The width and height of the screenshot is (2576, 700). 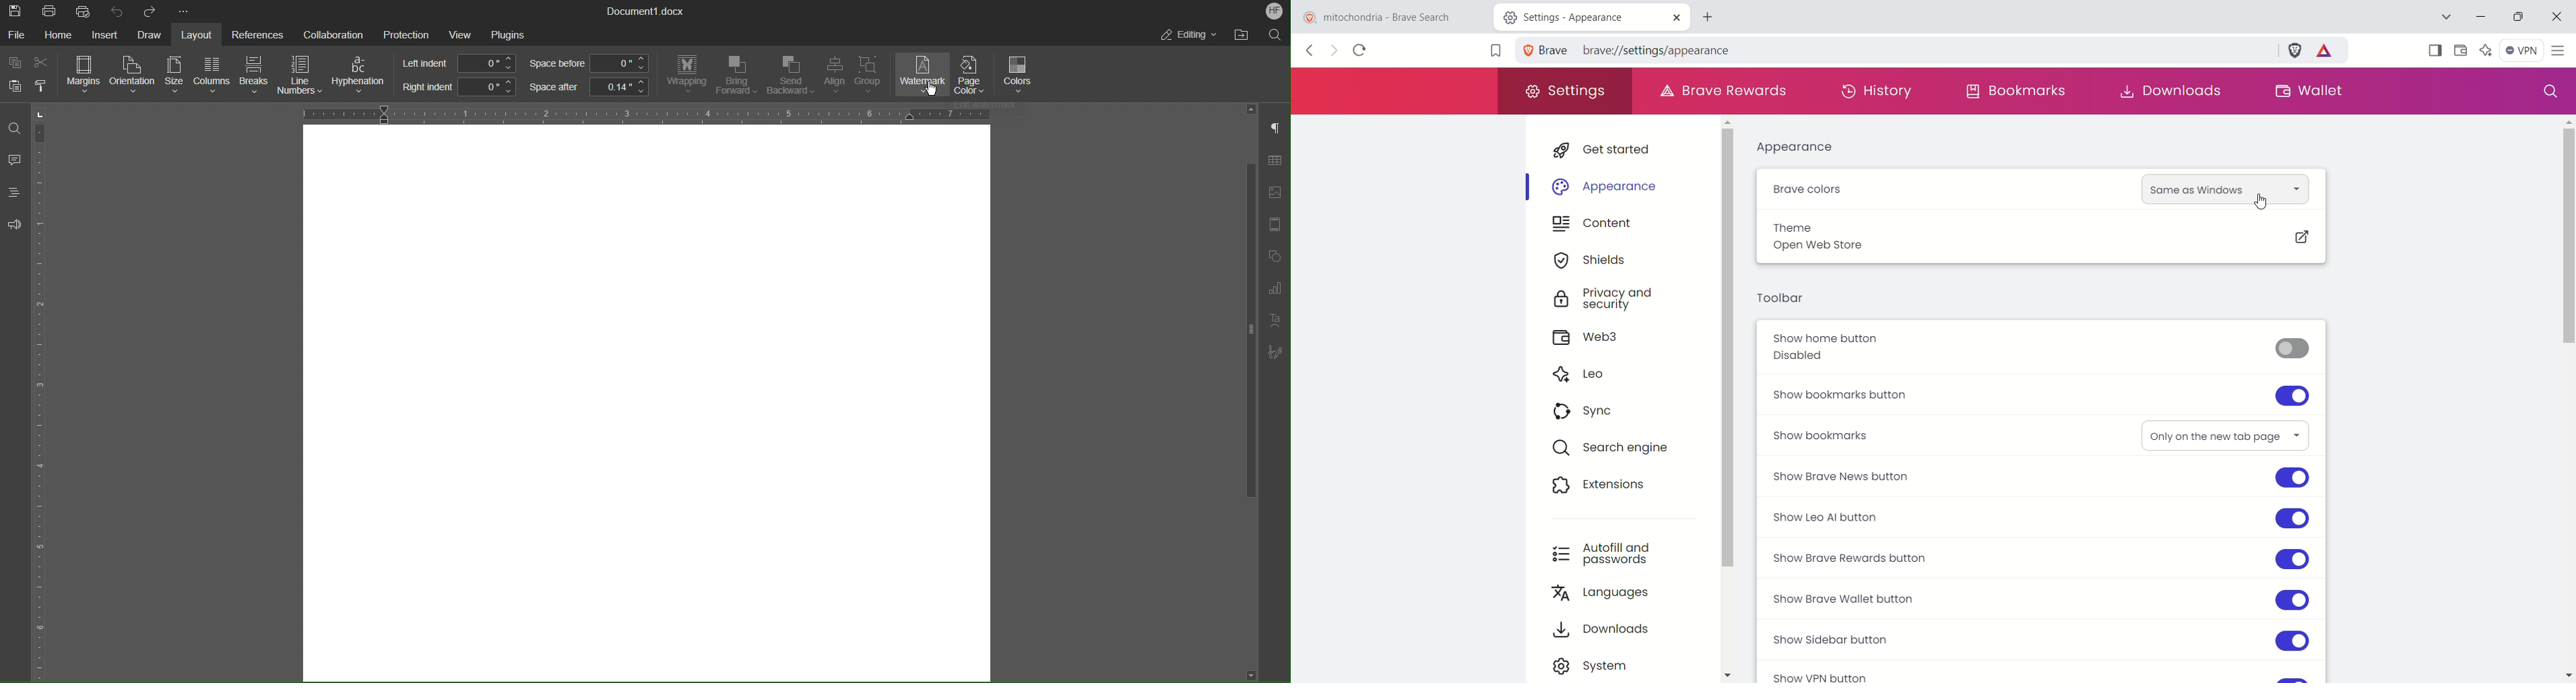 What do you see at coordinates (1587, 373) in the screenshot?
I see `leo` at bounding box center [1587, 373].